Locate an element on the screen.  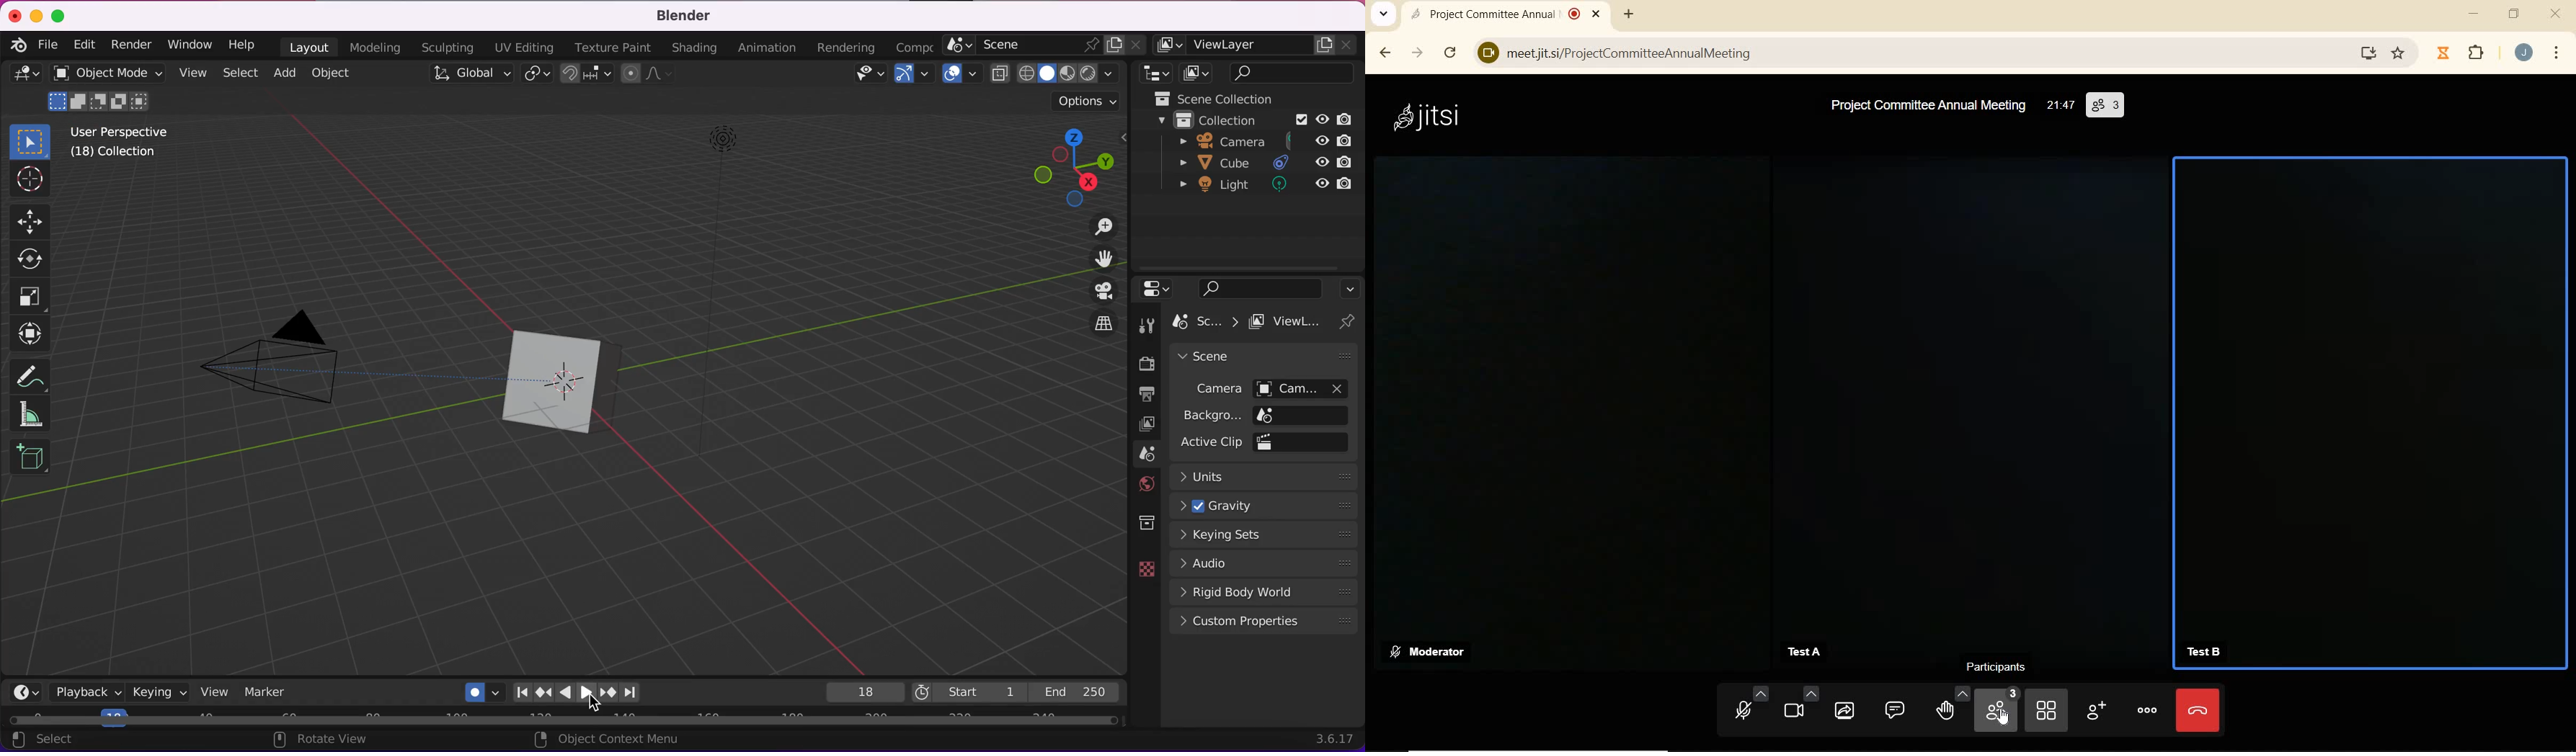
toggle x ray is located at coordinates (999, 75).